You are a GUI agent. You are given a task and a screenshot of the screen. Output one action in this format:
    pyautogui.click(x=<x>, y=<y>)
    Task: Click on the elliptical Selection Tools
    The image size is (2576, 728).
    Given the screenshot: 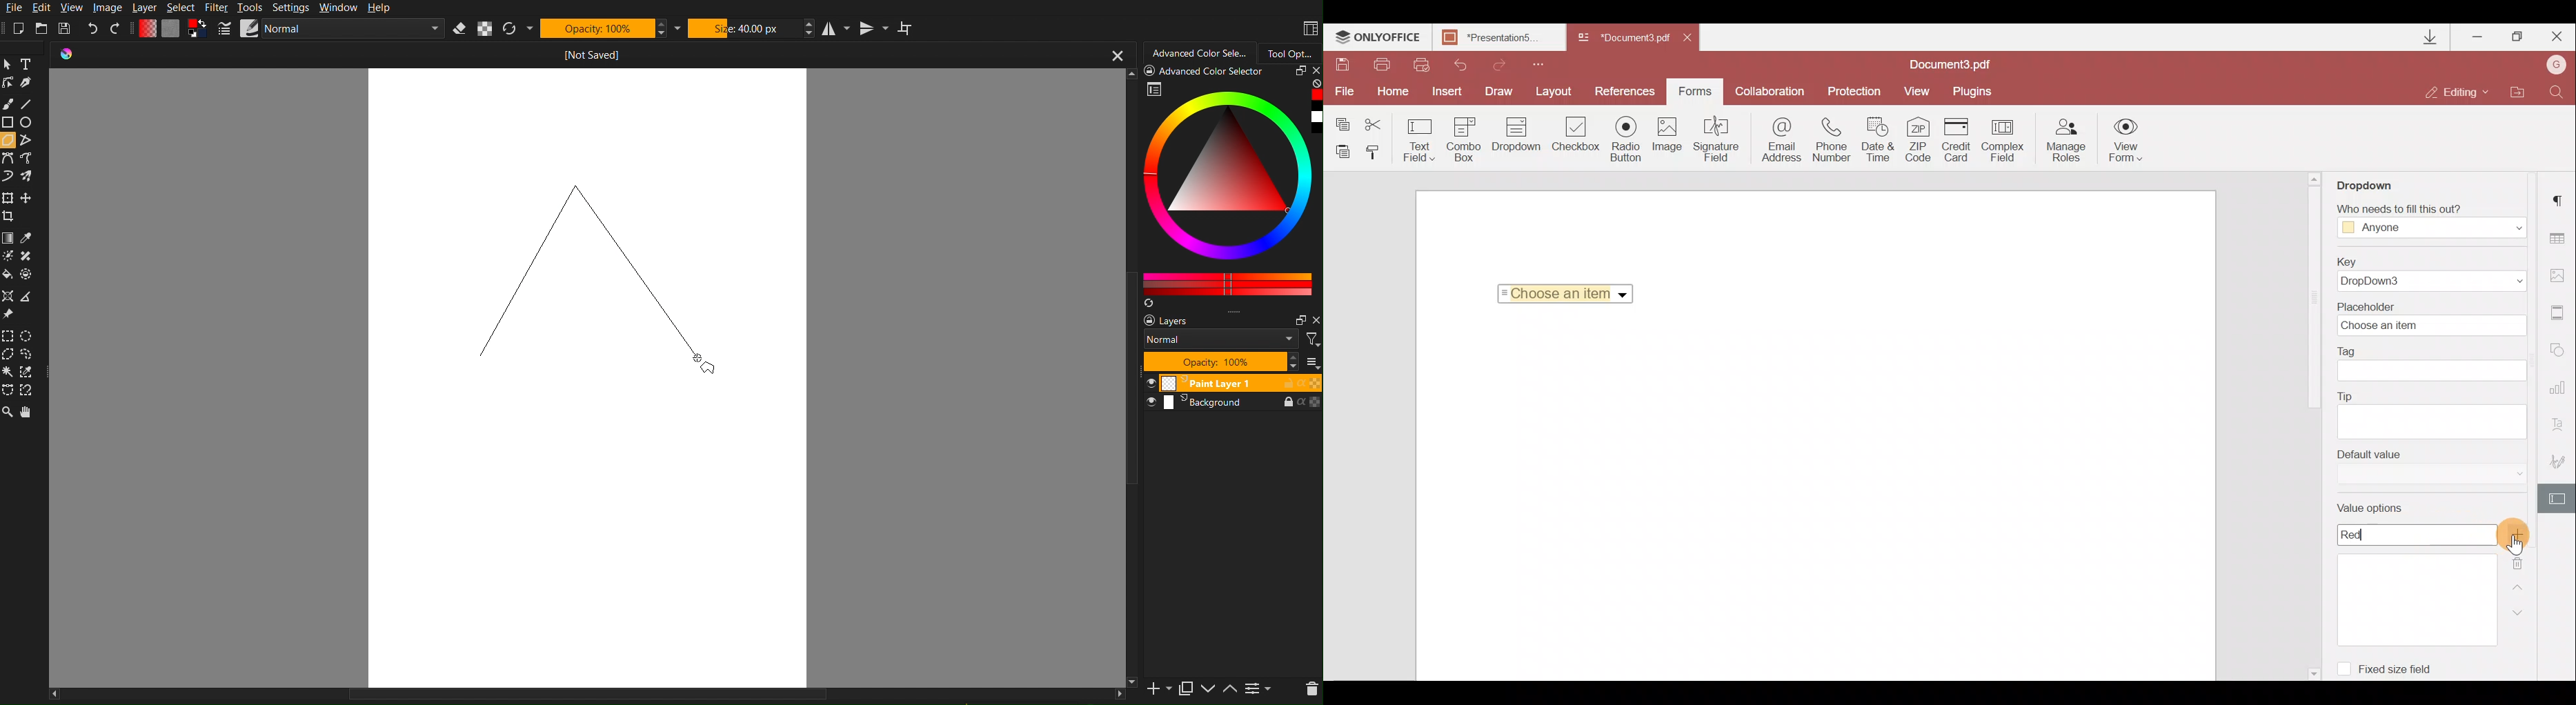 What is the action you would take?
    pyautogui.click(x=28, y=335)
    